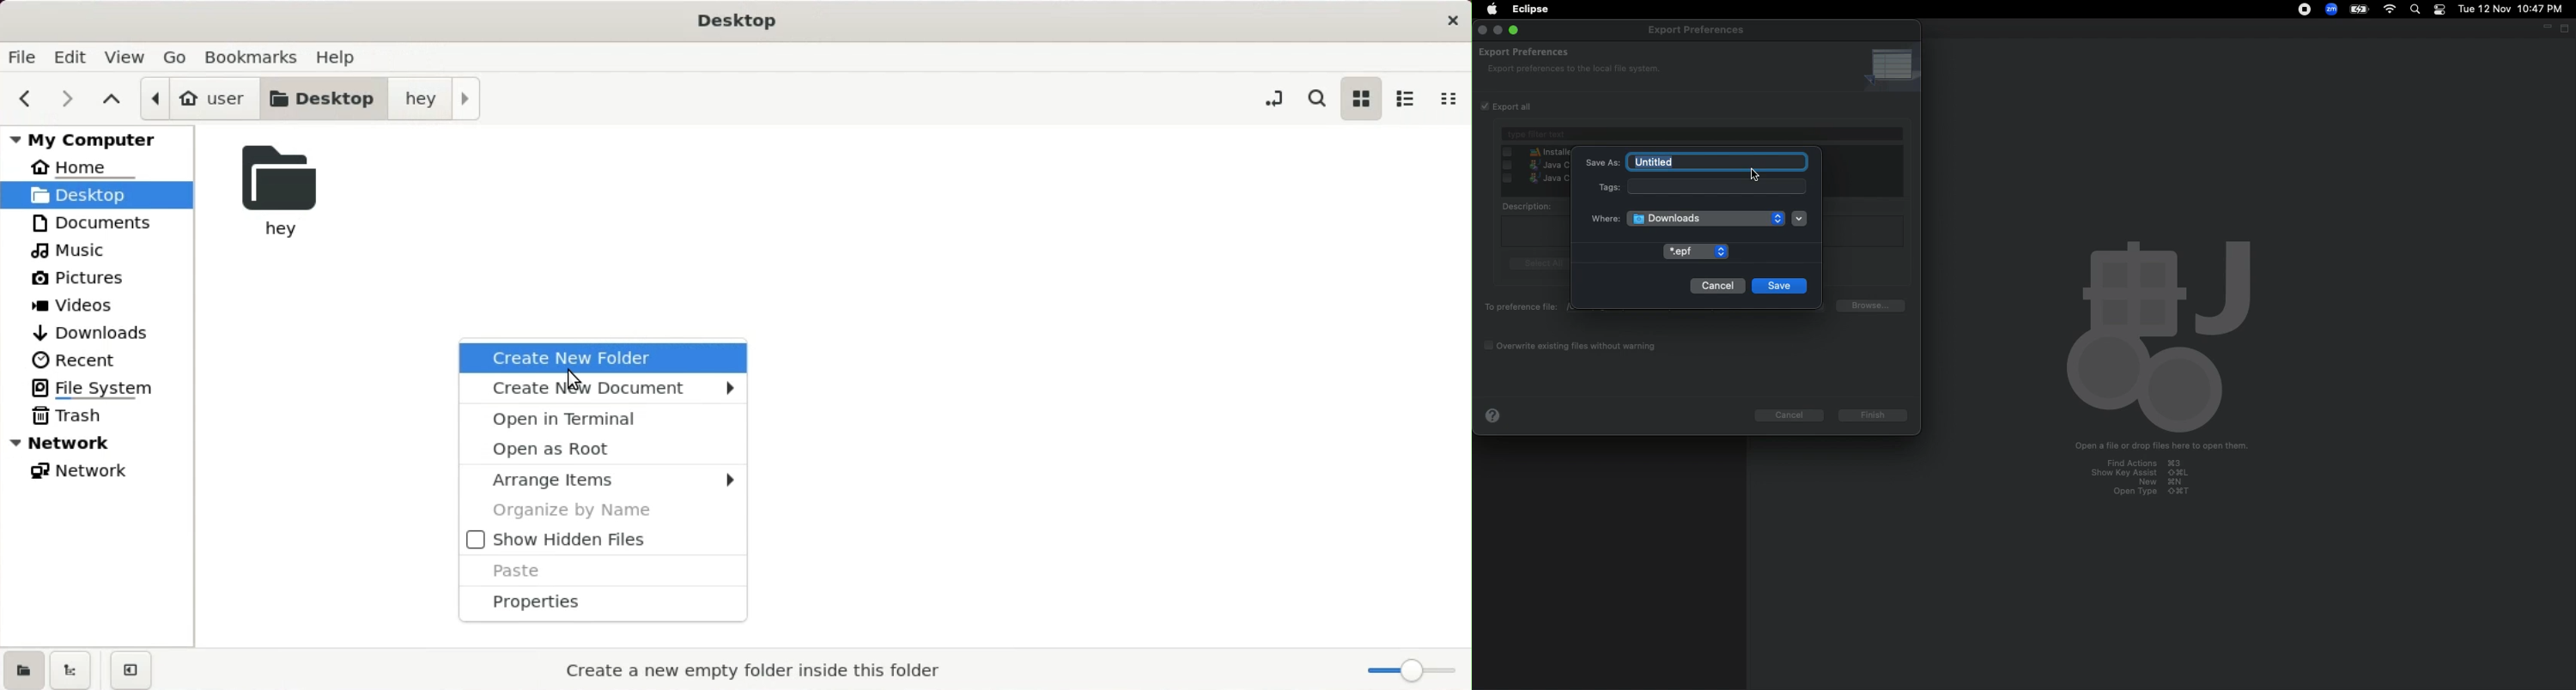  Describe the element at coordinates (2156, 447) in the screenshot. I see `open a file or drop files here to open them. ` at that location.